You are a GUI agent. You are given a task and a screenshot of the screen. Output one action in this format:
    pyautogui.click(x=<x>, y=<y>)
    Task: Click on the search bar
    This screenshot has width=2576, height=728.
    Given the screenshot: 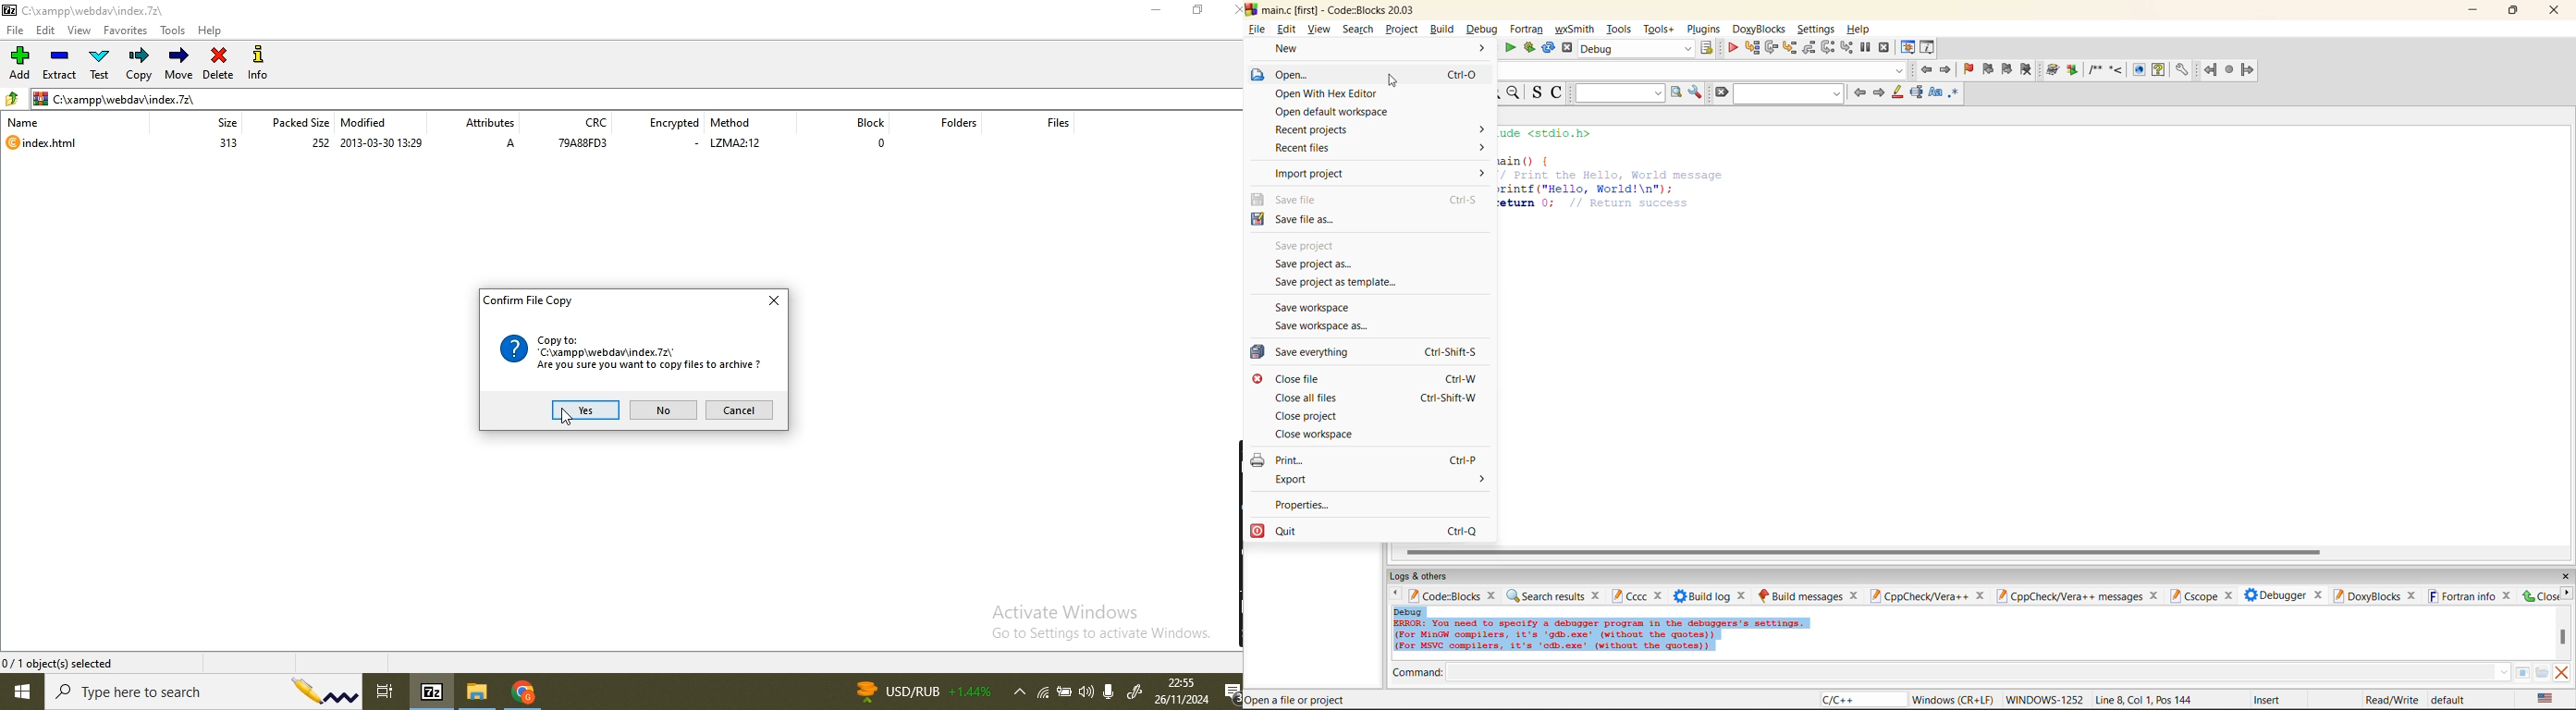 What is the action you would take?
    pyautogui.click(x=206, y=692)
    